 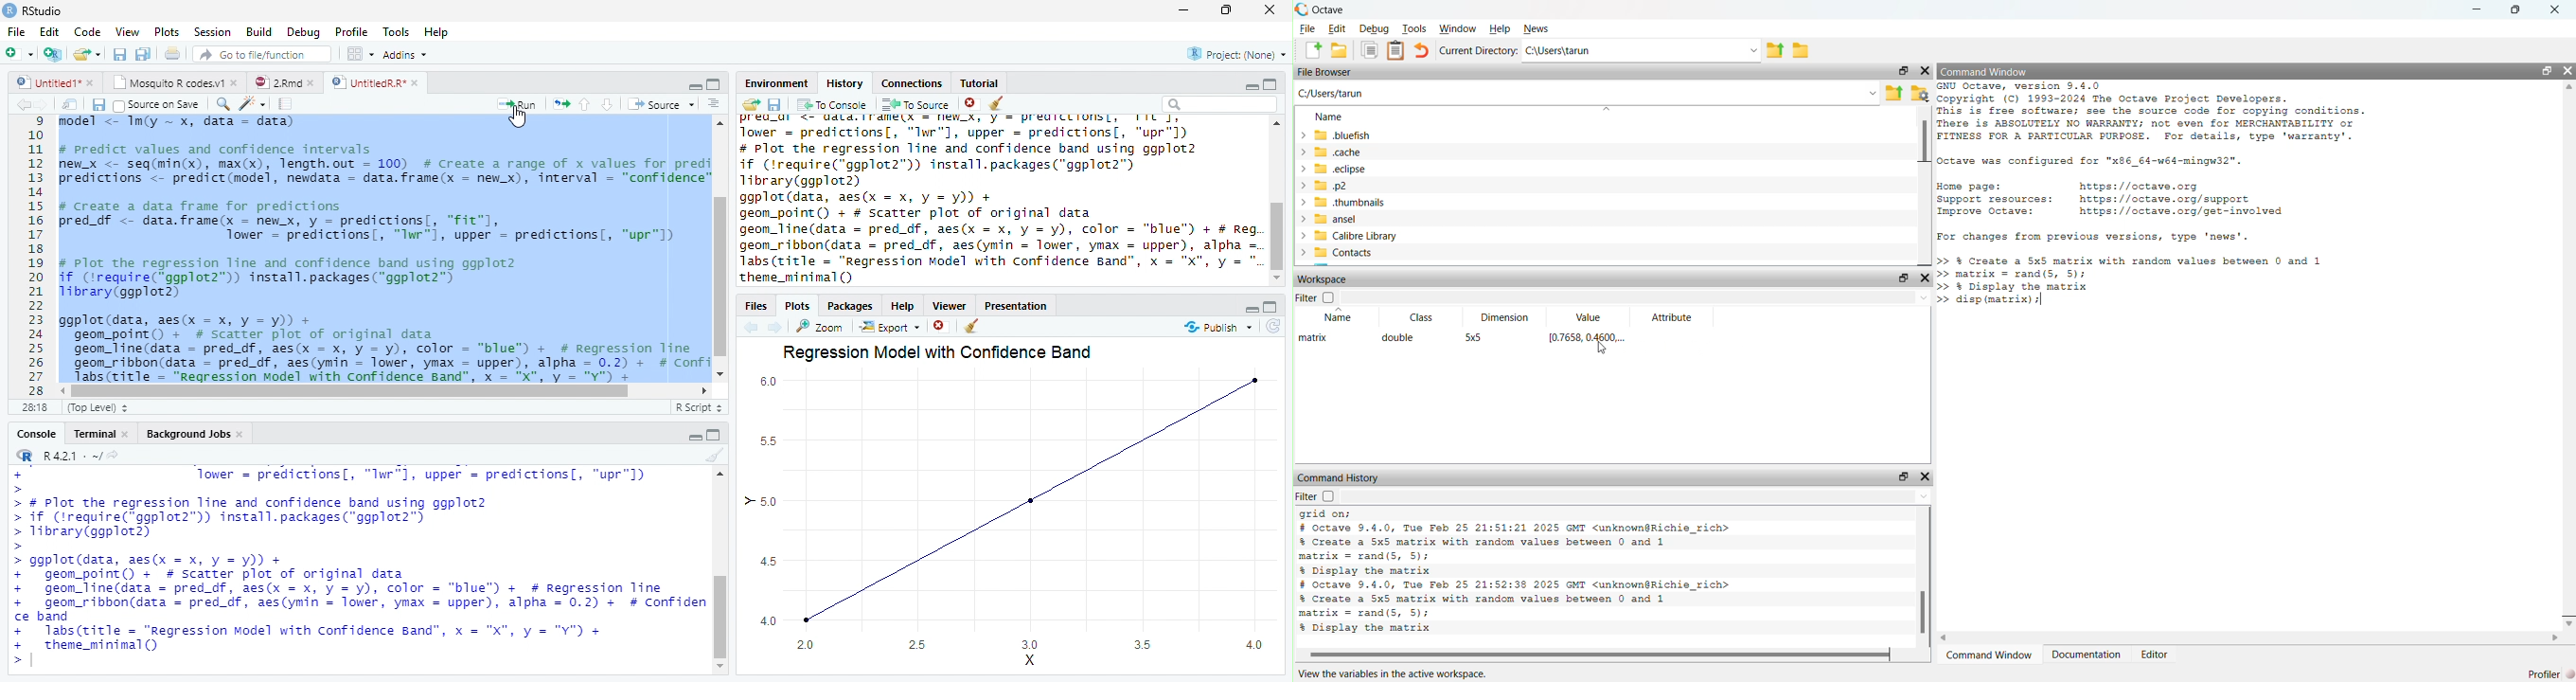 I want to click on Maximize, so click(x=1225, y=9).